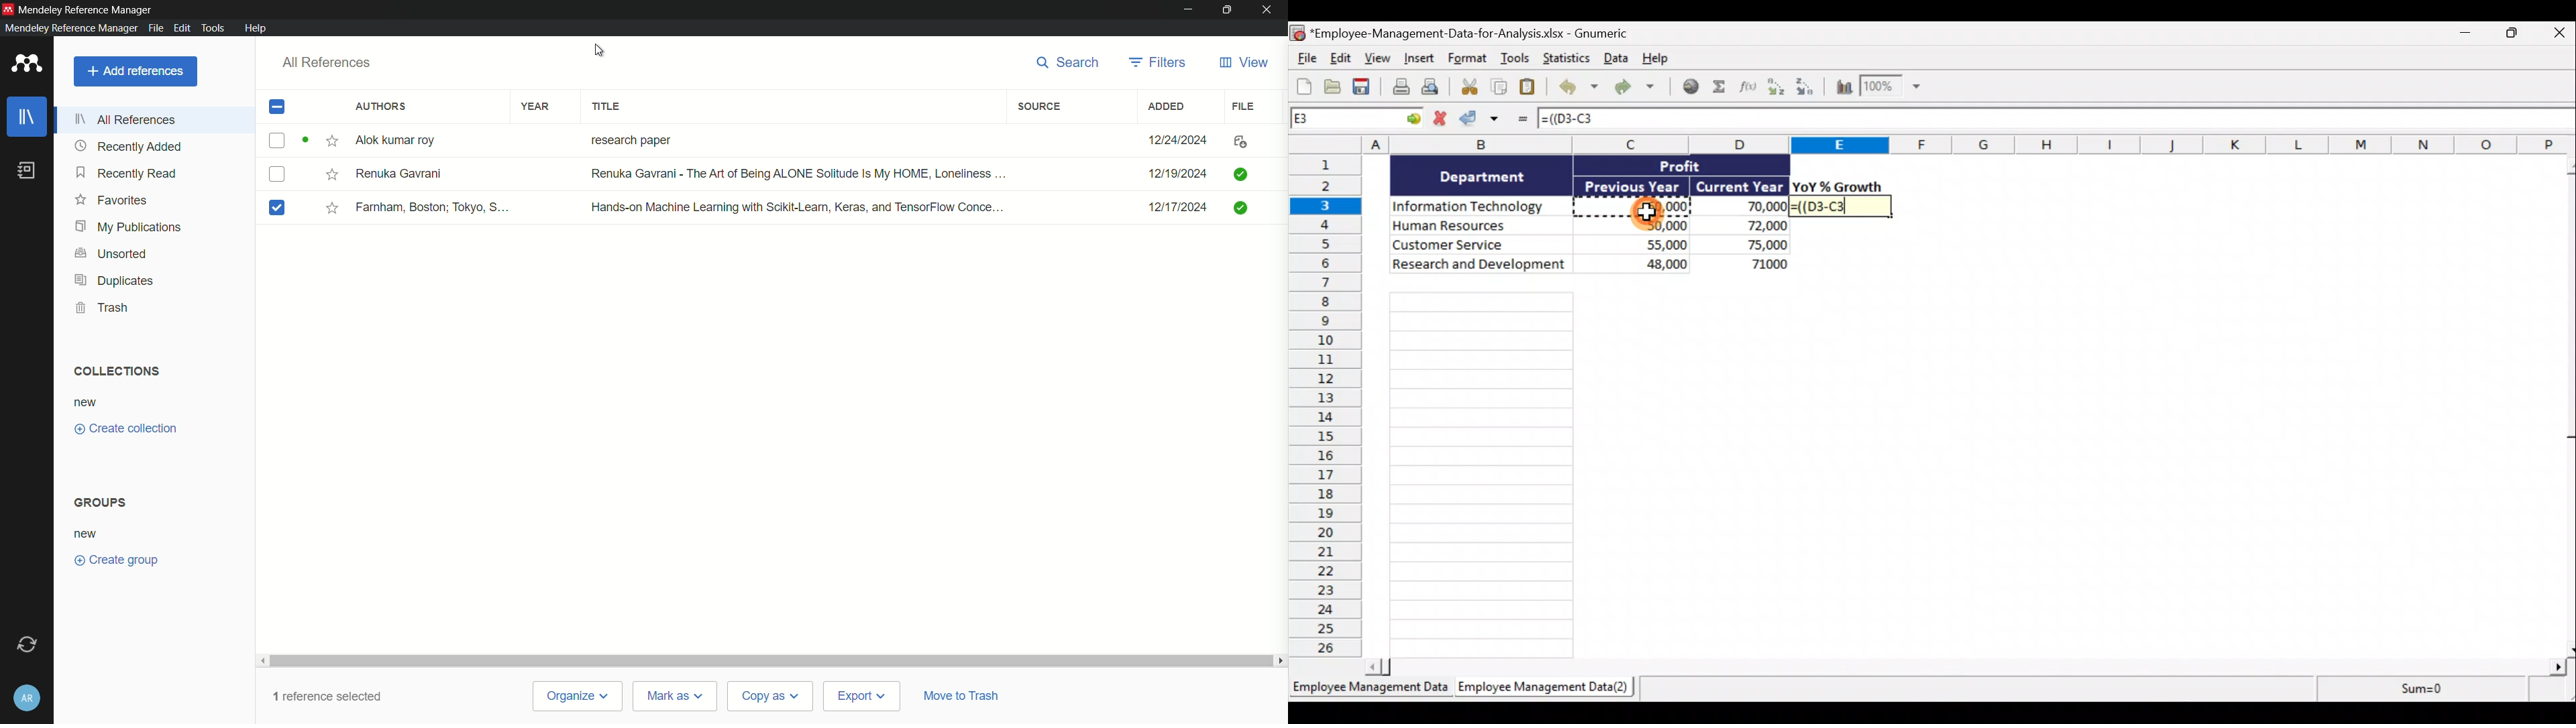  What do you see at coordinates (102, 502) in the screenshot?
I see `groups` at bounding box center [102, 502].